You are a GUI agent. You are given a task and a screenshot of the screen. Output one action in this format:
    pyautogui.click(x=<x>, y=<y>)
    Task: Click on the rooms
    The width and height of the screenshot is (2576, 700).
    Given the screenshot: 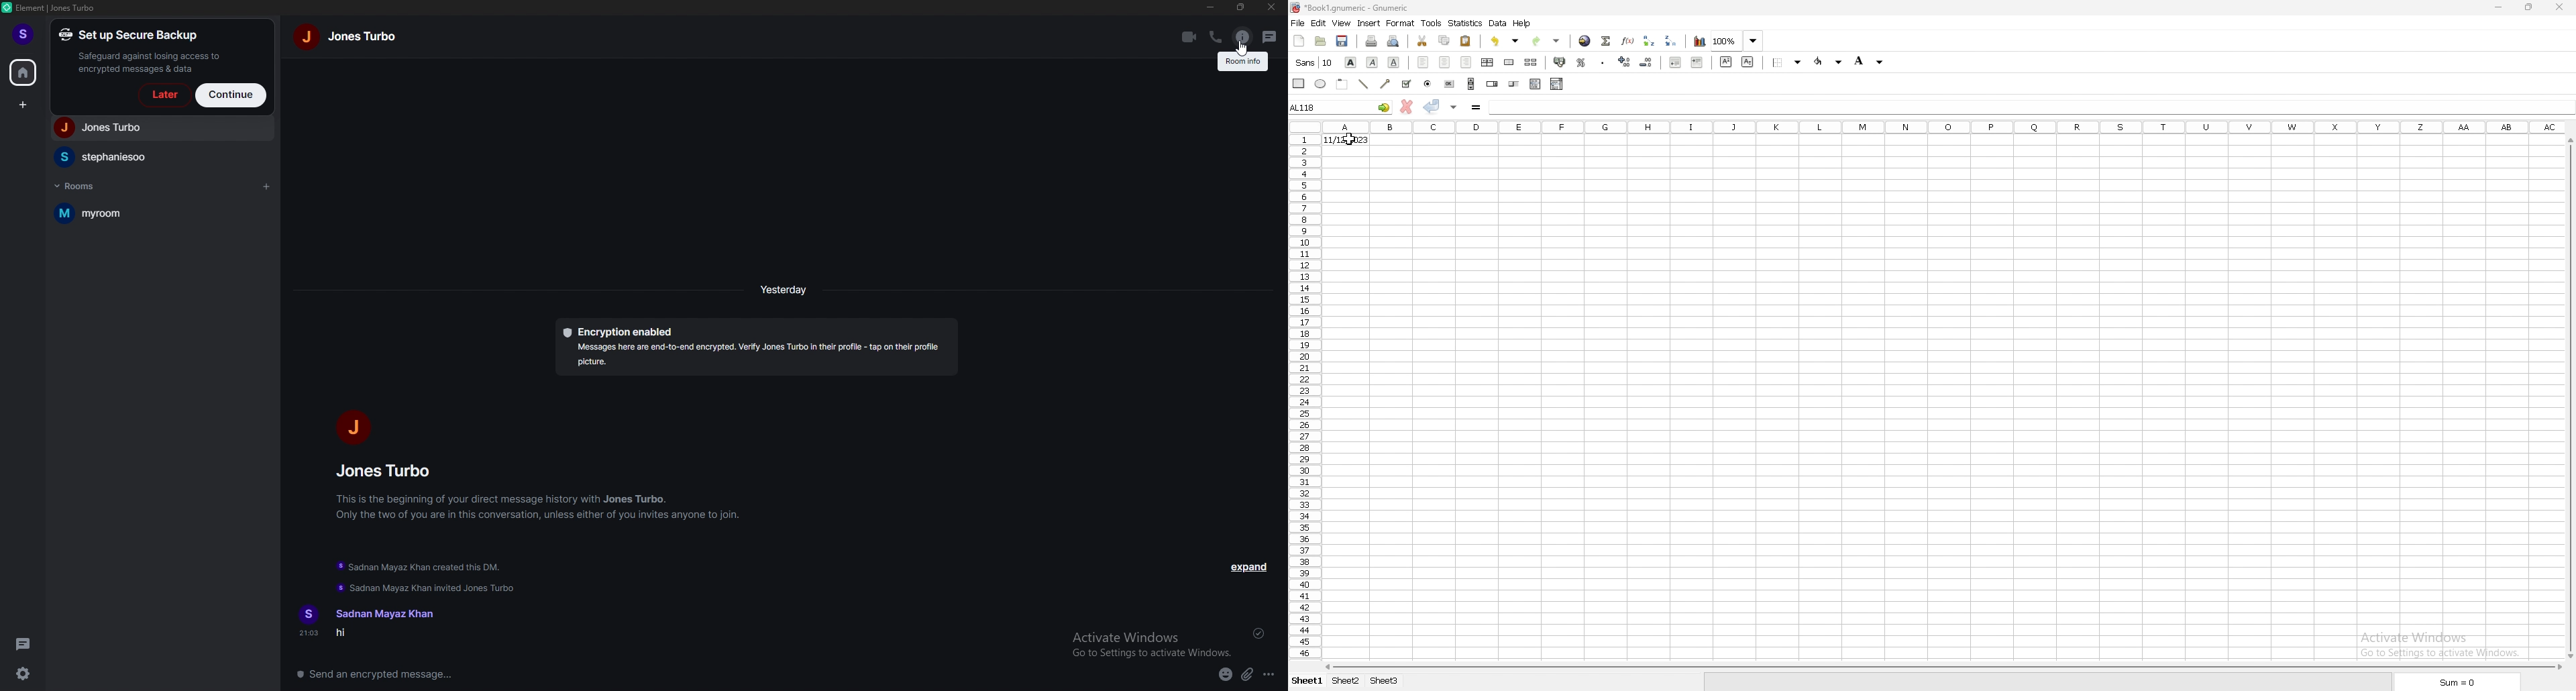 What is the action you would take?
    pyautogui.click(x=81, y=185)
    